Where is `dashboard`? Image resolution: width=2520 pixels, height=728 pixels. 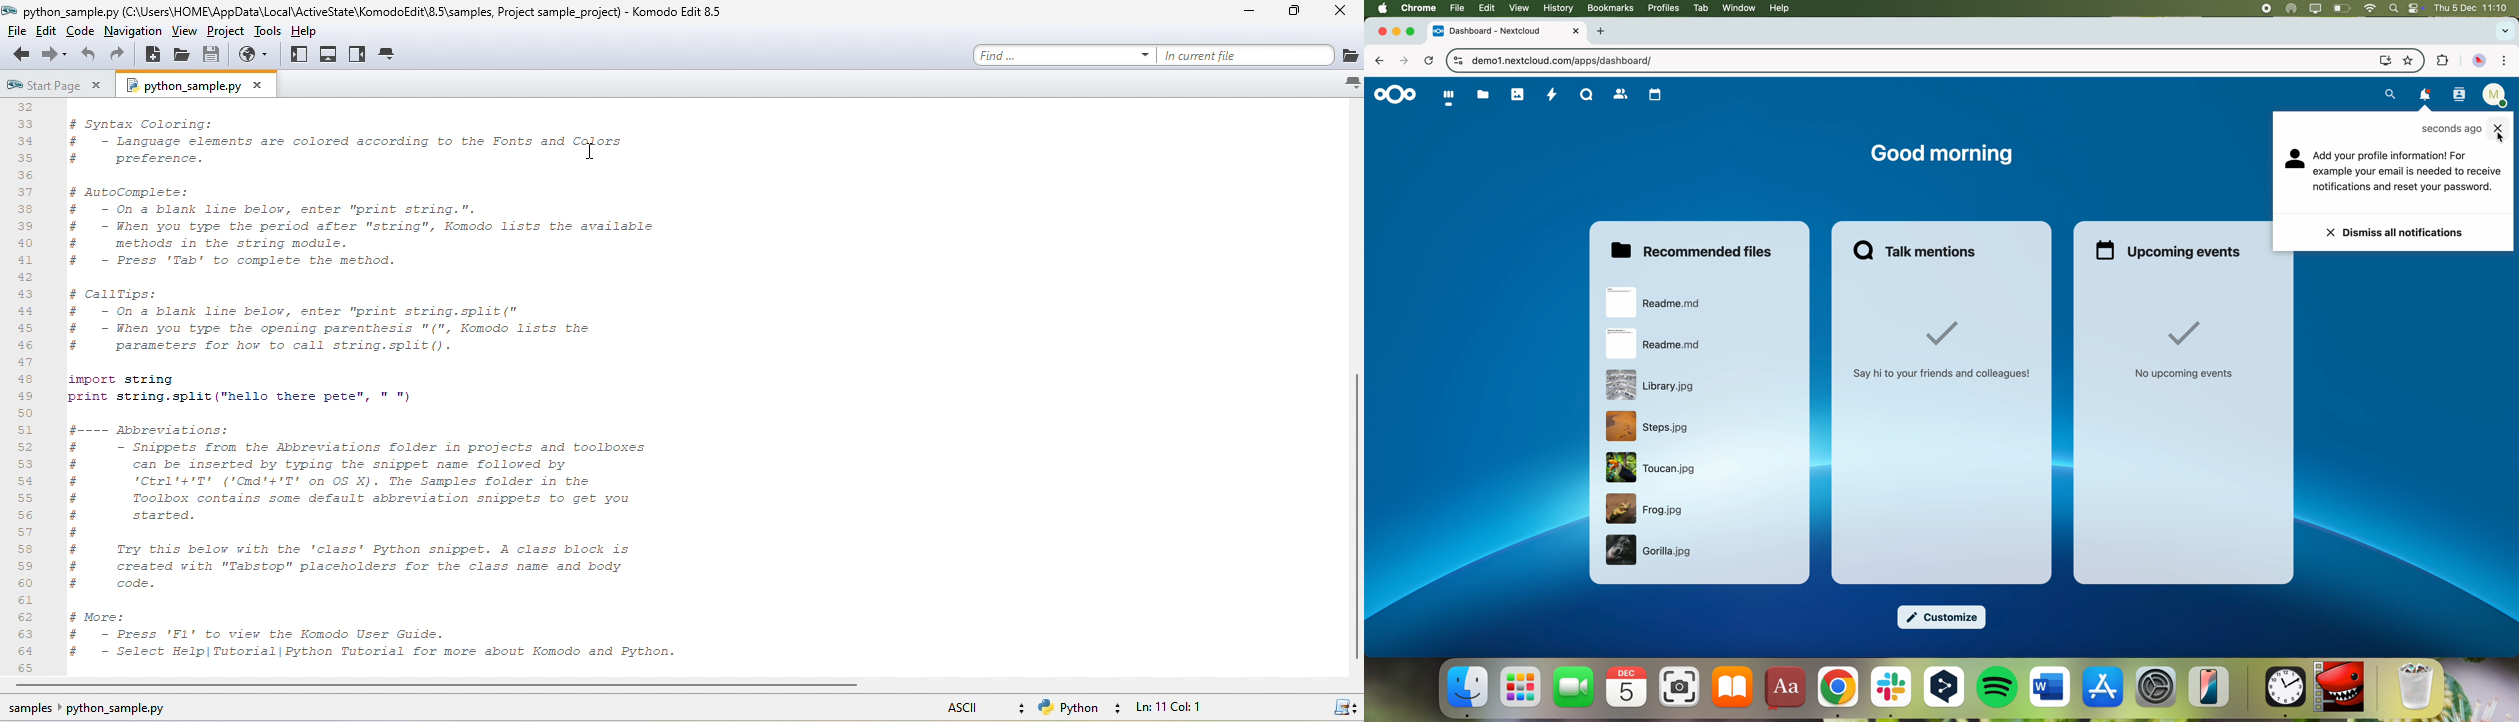
dashboard is located at coordinates (1447, 99).